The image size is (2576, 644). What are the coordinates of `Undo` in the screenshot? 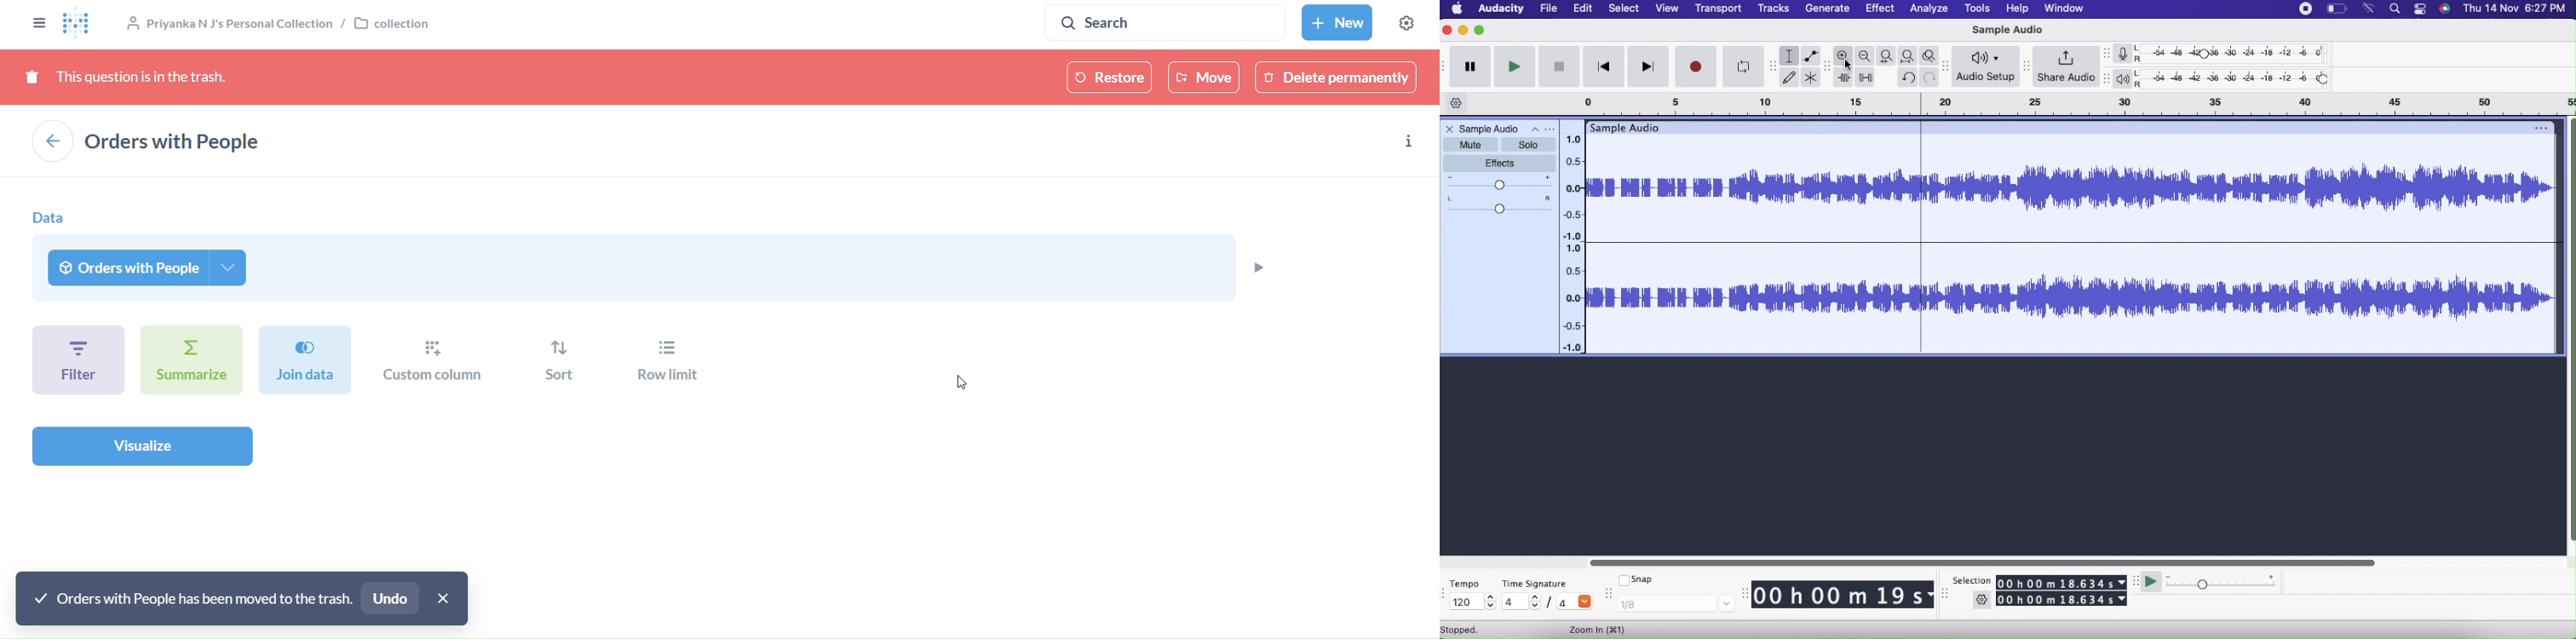 It's located at (1908, 78).